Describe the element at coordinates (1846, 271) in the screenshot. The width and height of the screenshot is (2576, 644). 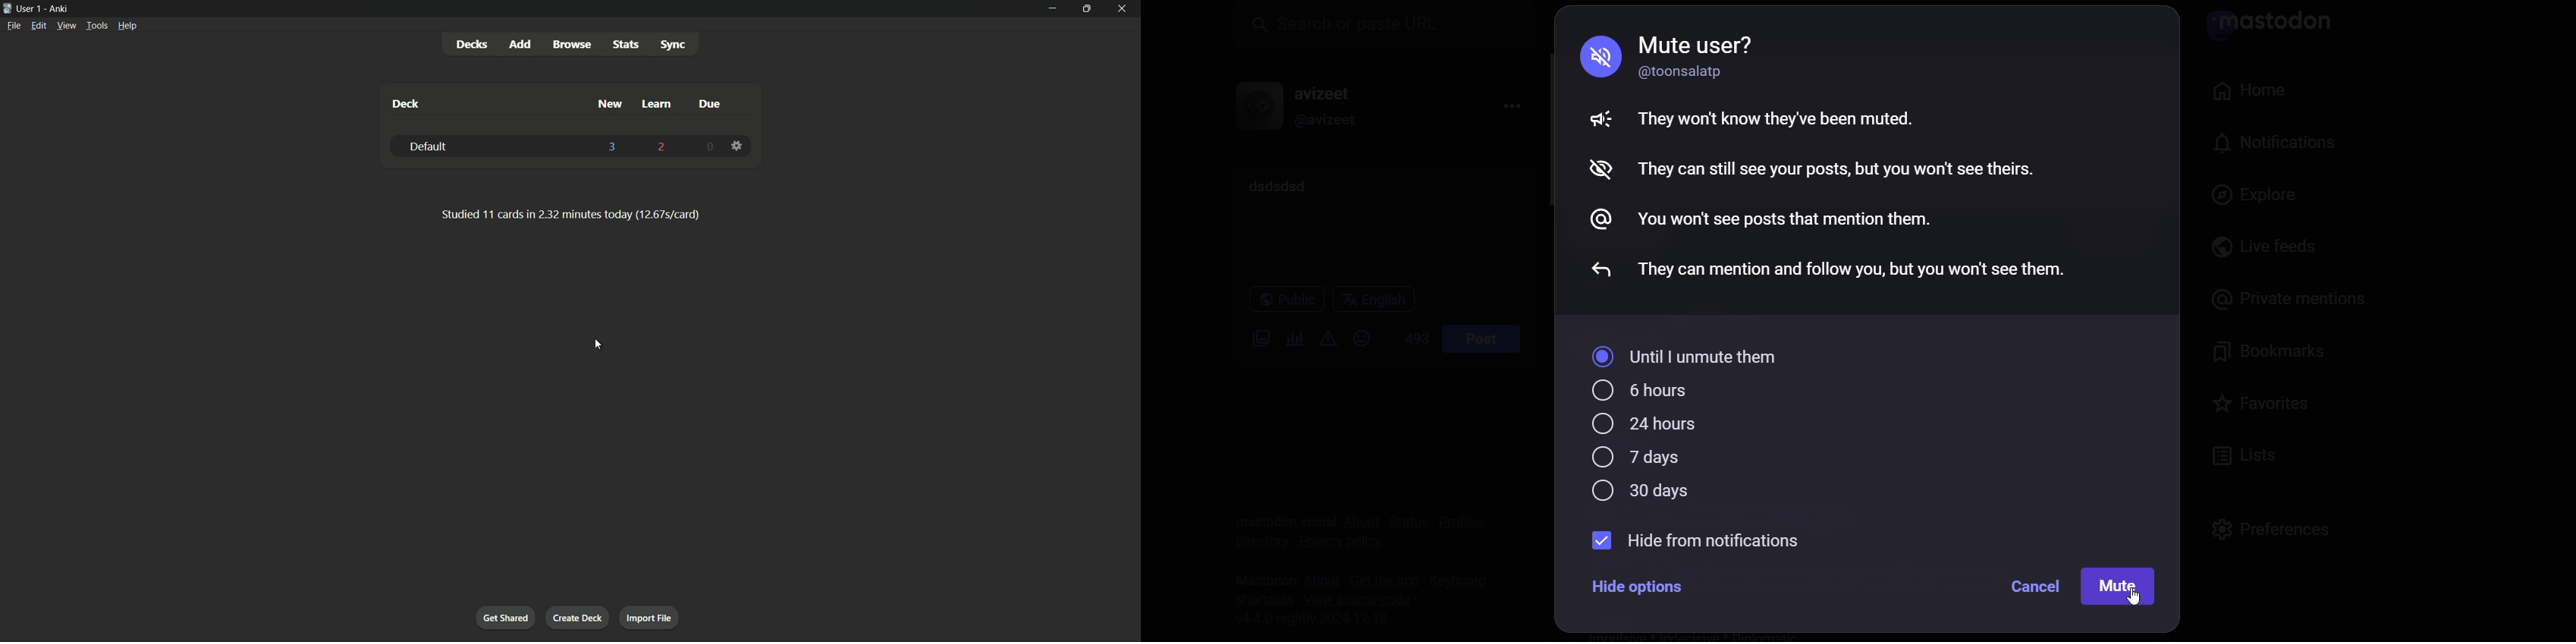
I see `` at that location.